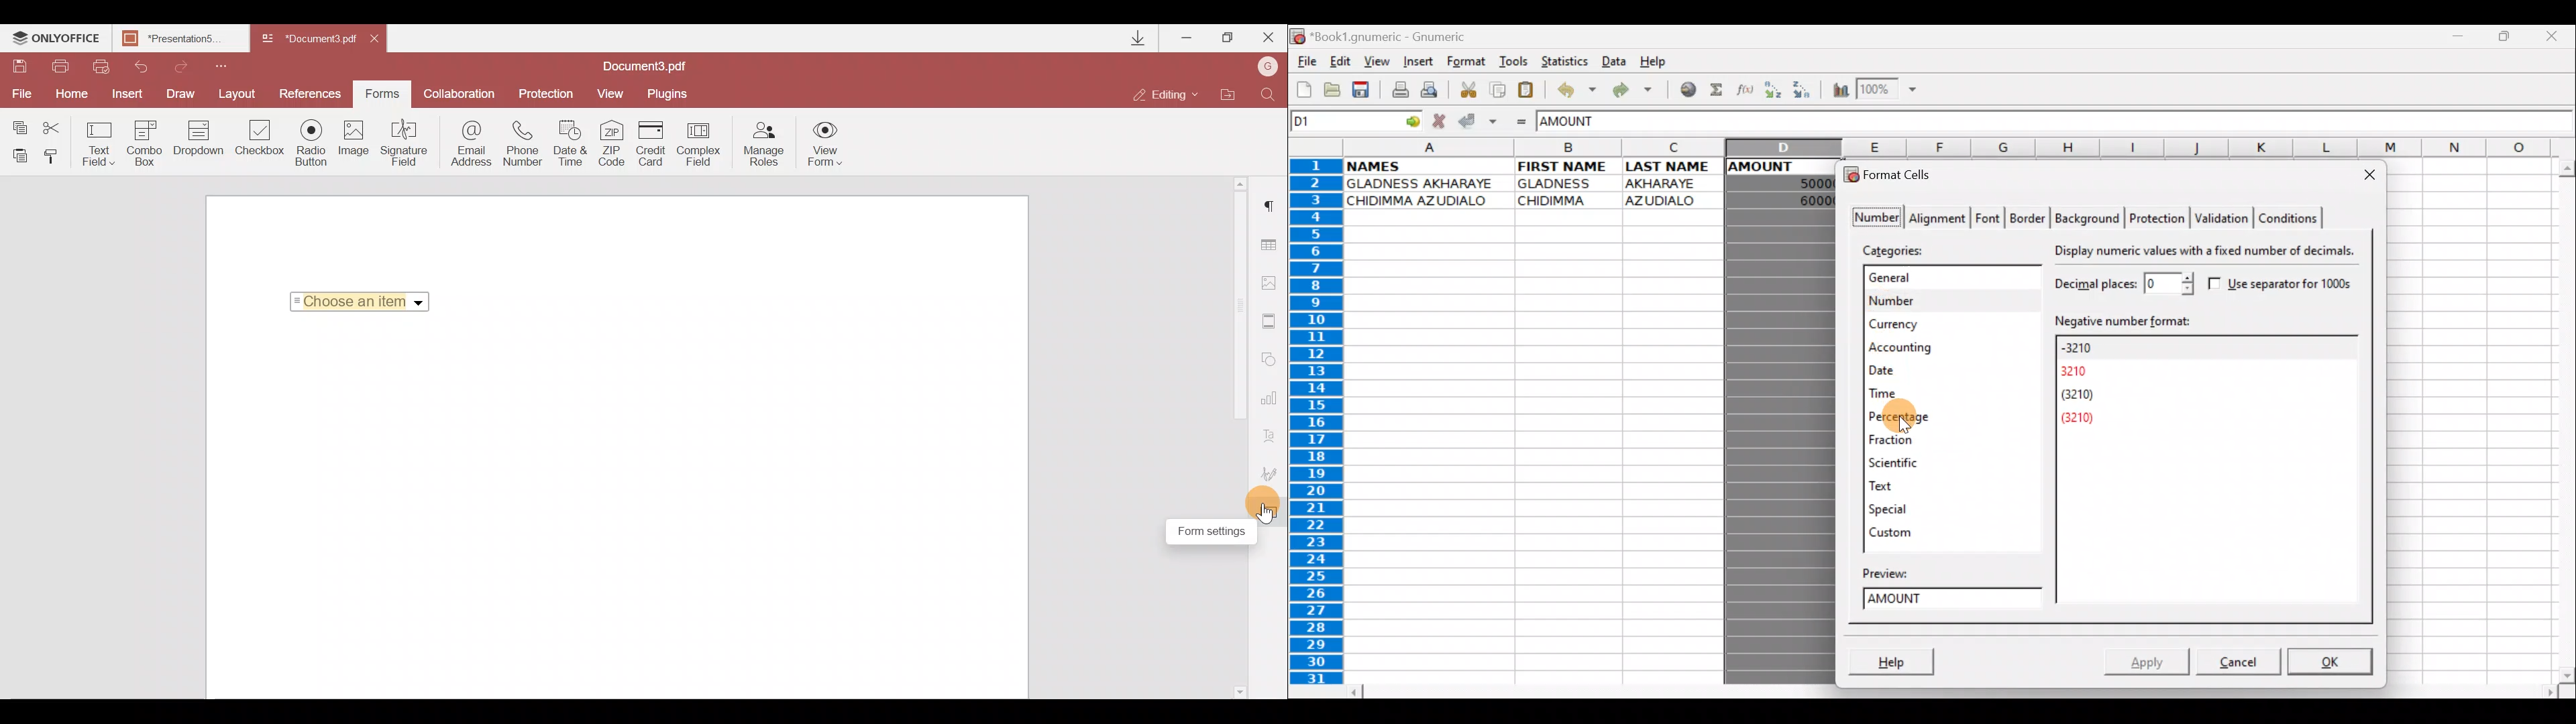 The image size is (2576, 728). What do you see at coordinates (1441, 120) in the screenshot?
I see `Cancel change` at bounding box center [1441, 120].